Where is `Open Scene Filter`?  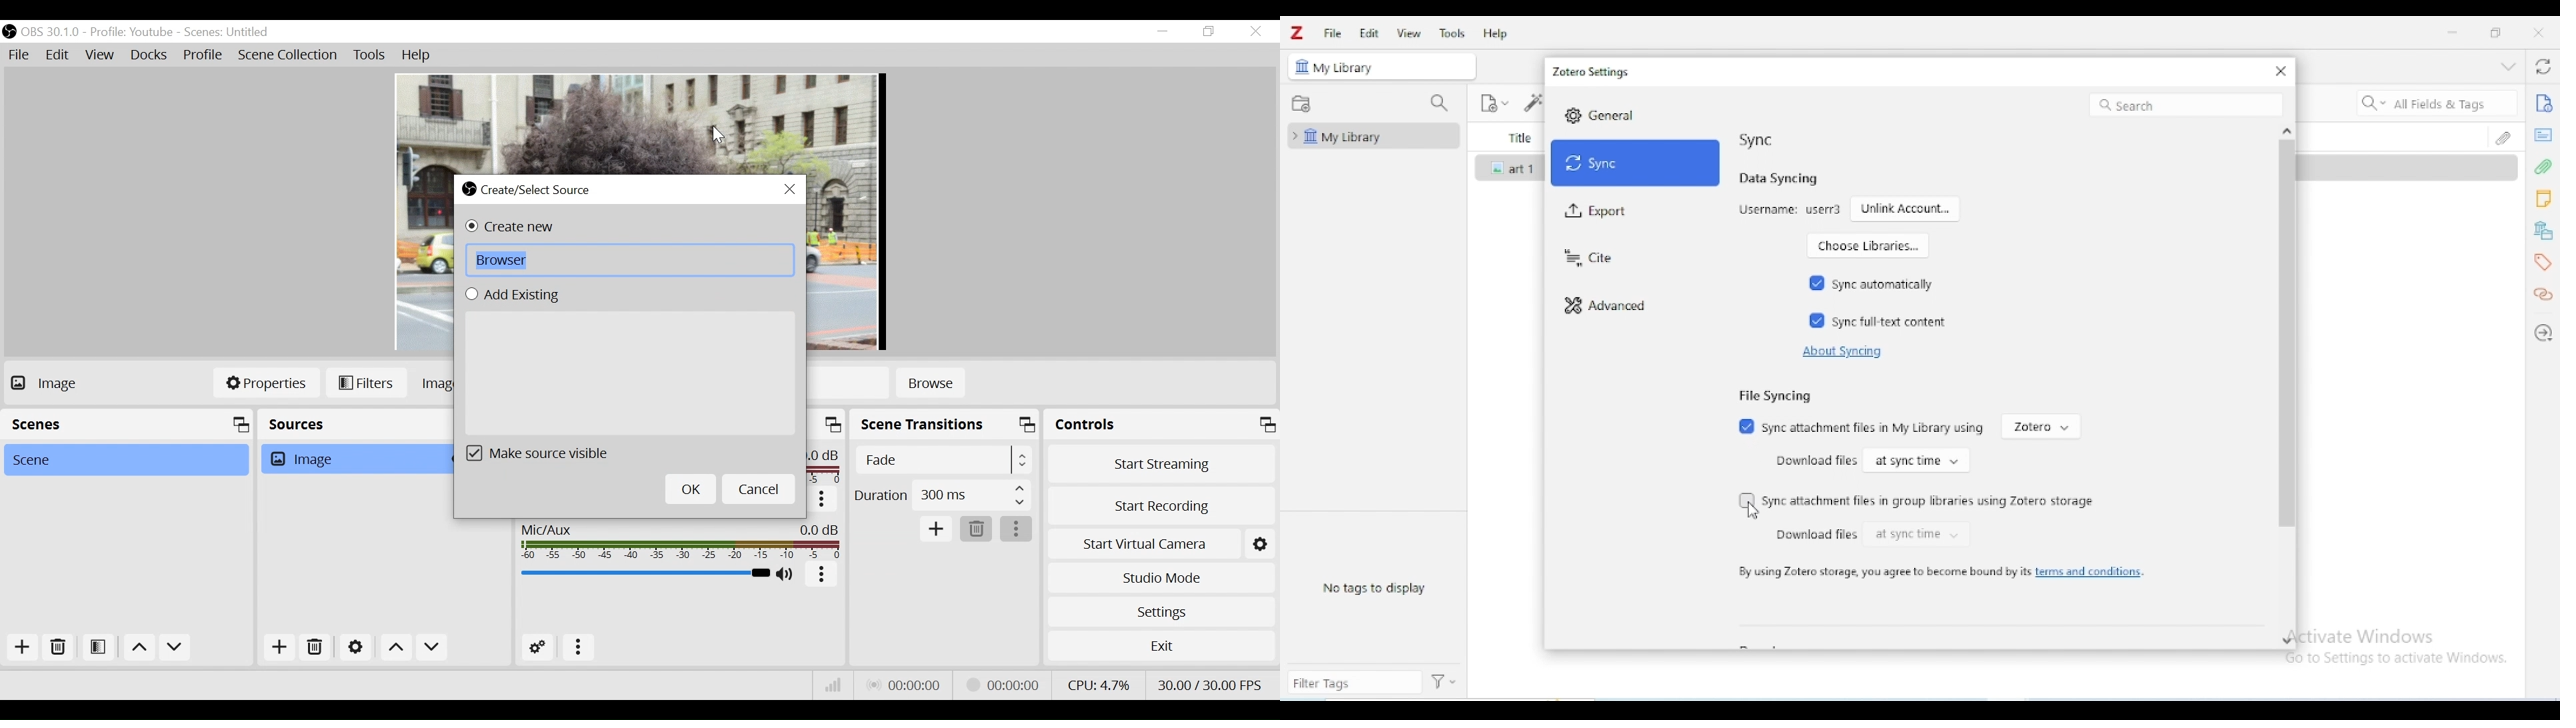 Open Scene Filter is located at coordinates (99, 649).